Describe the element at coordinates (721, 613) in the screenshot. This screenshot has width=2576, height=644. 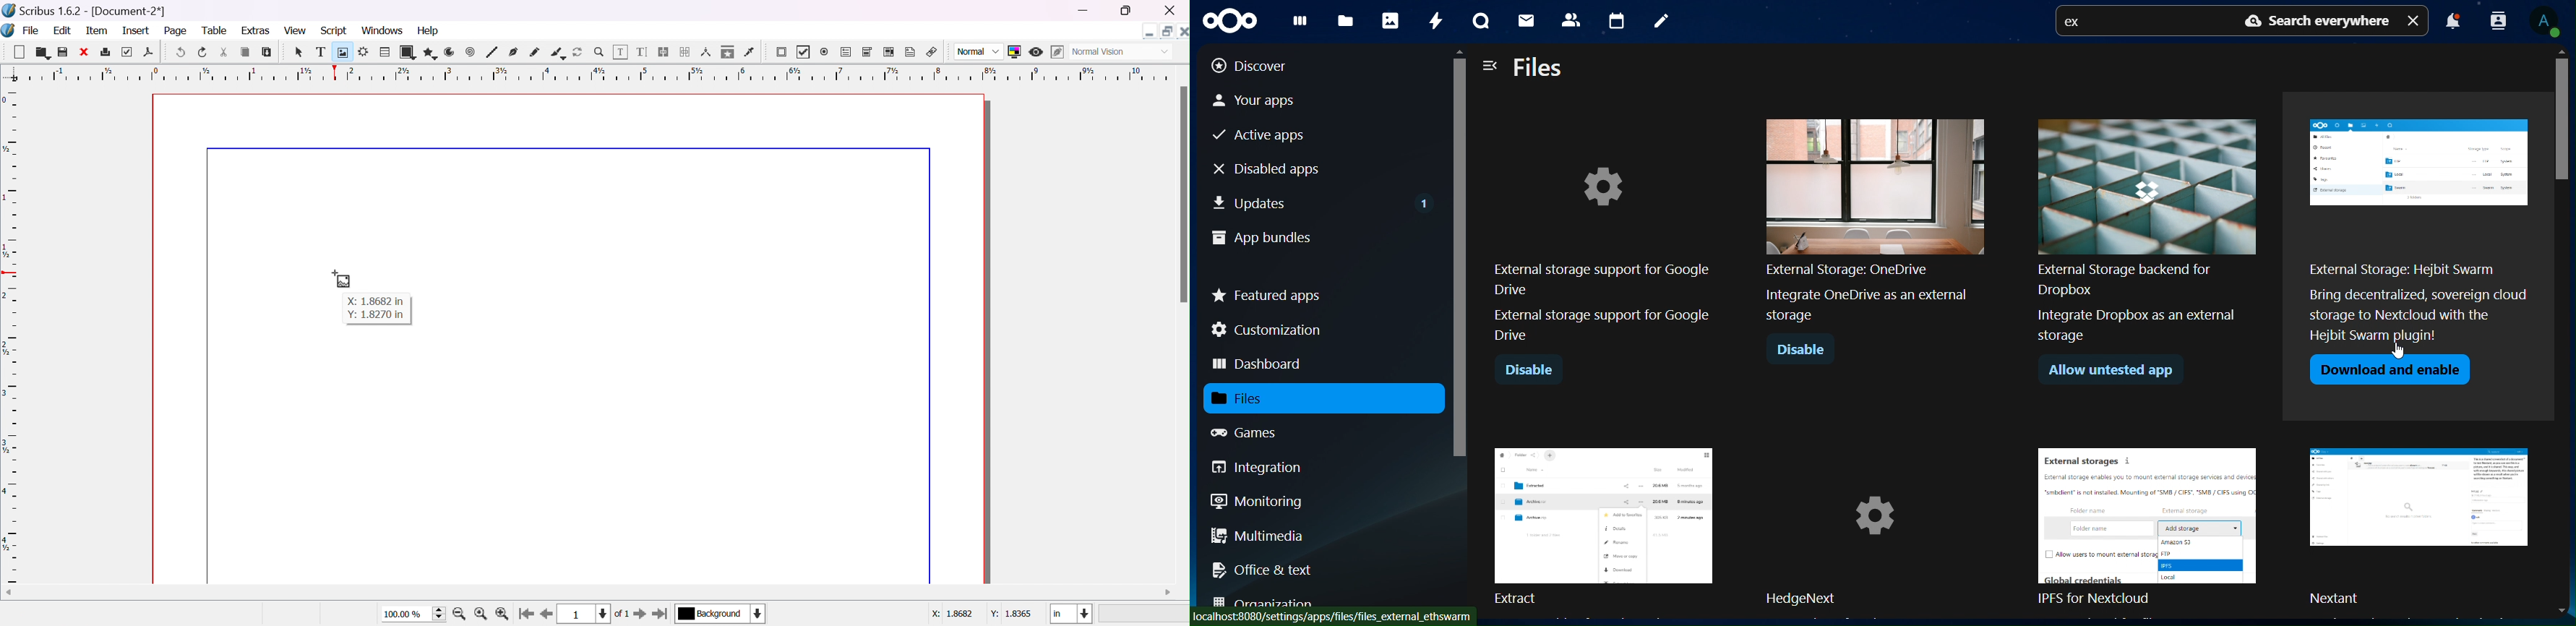
I see `current layer` at that location.